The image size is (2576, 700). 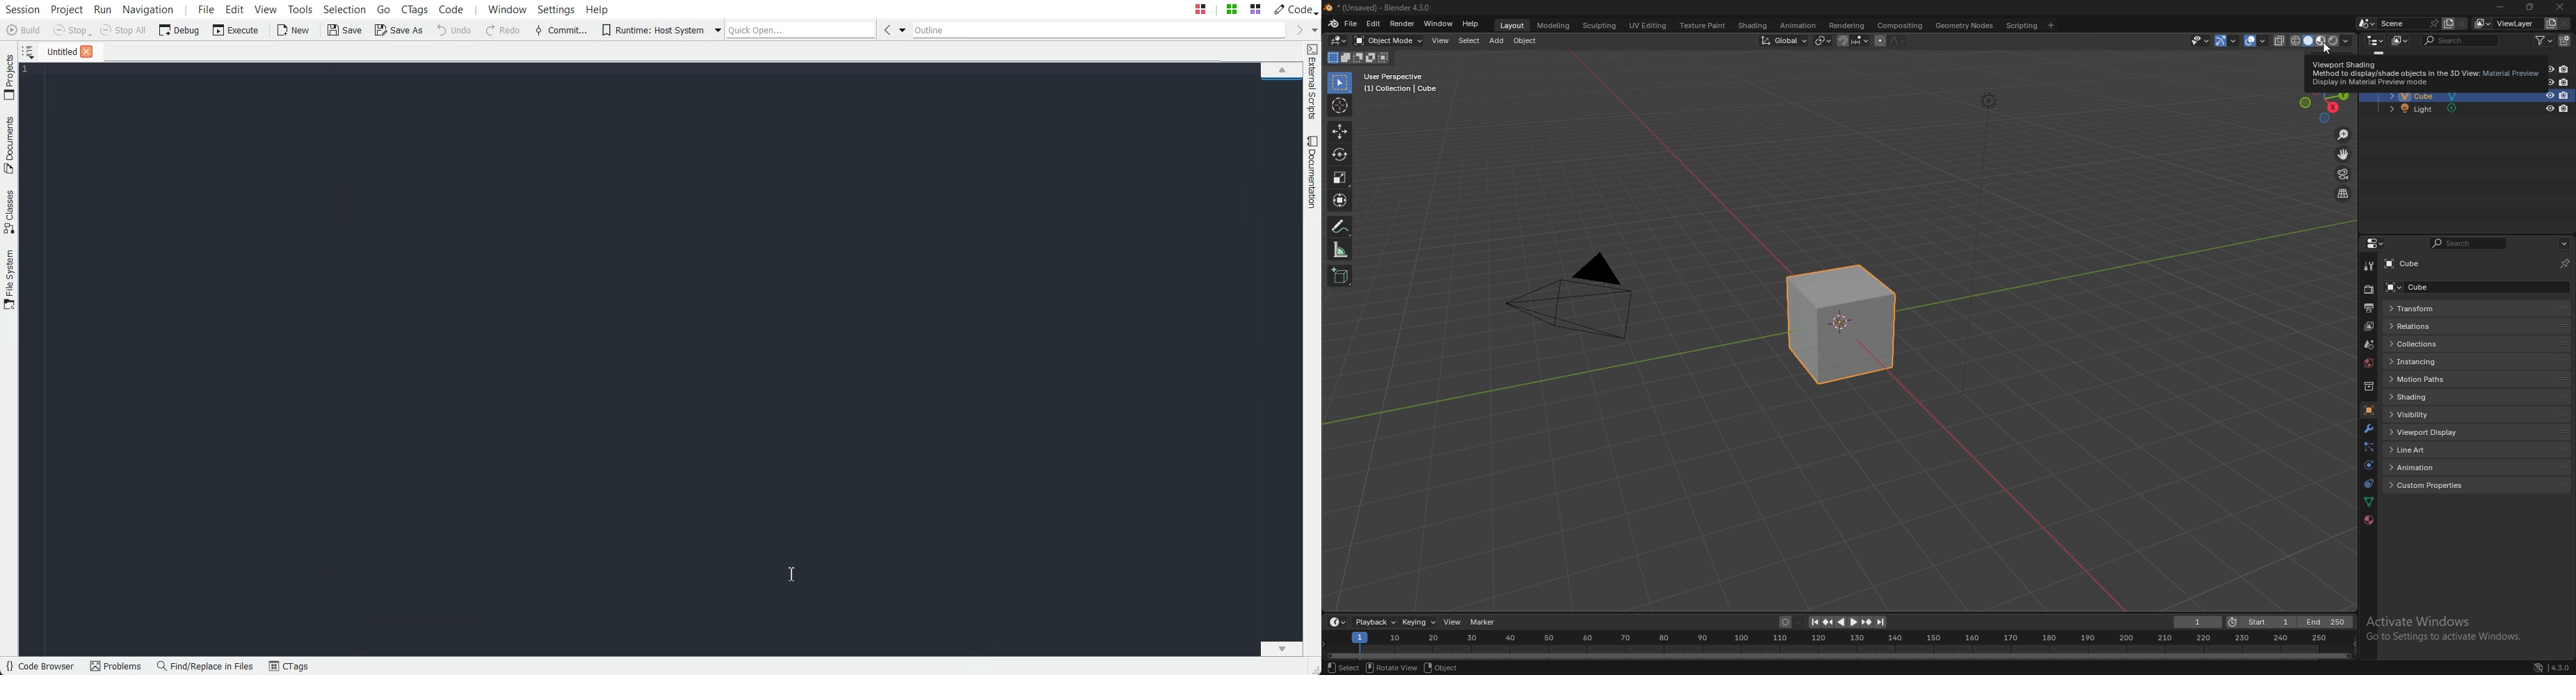 What do you see at coordinates (1344, 668) in the screenshot?
I see `select` at bounding box center [1344, 668].